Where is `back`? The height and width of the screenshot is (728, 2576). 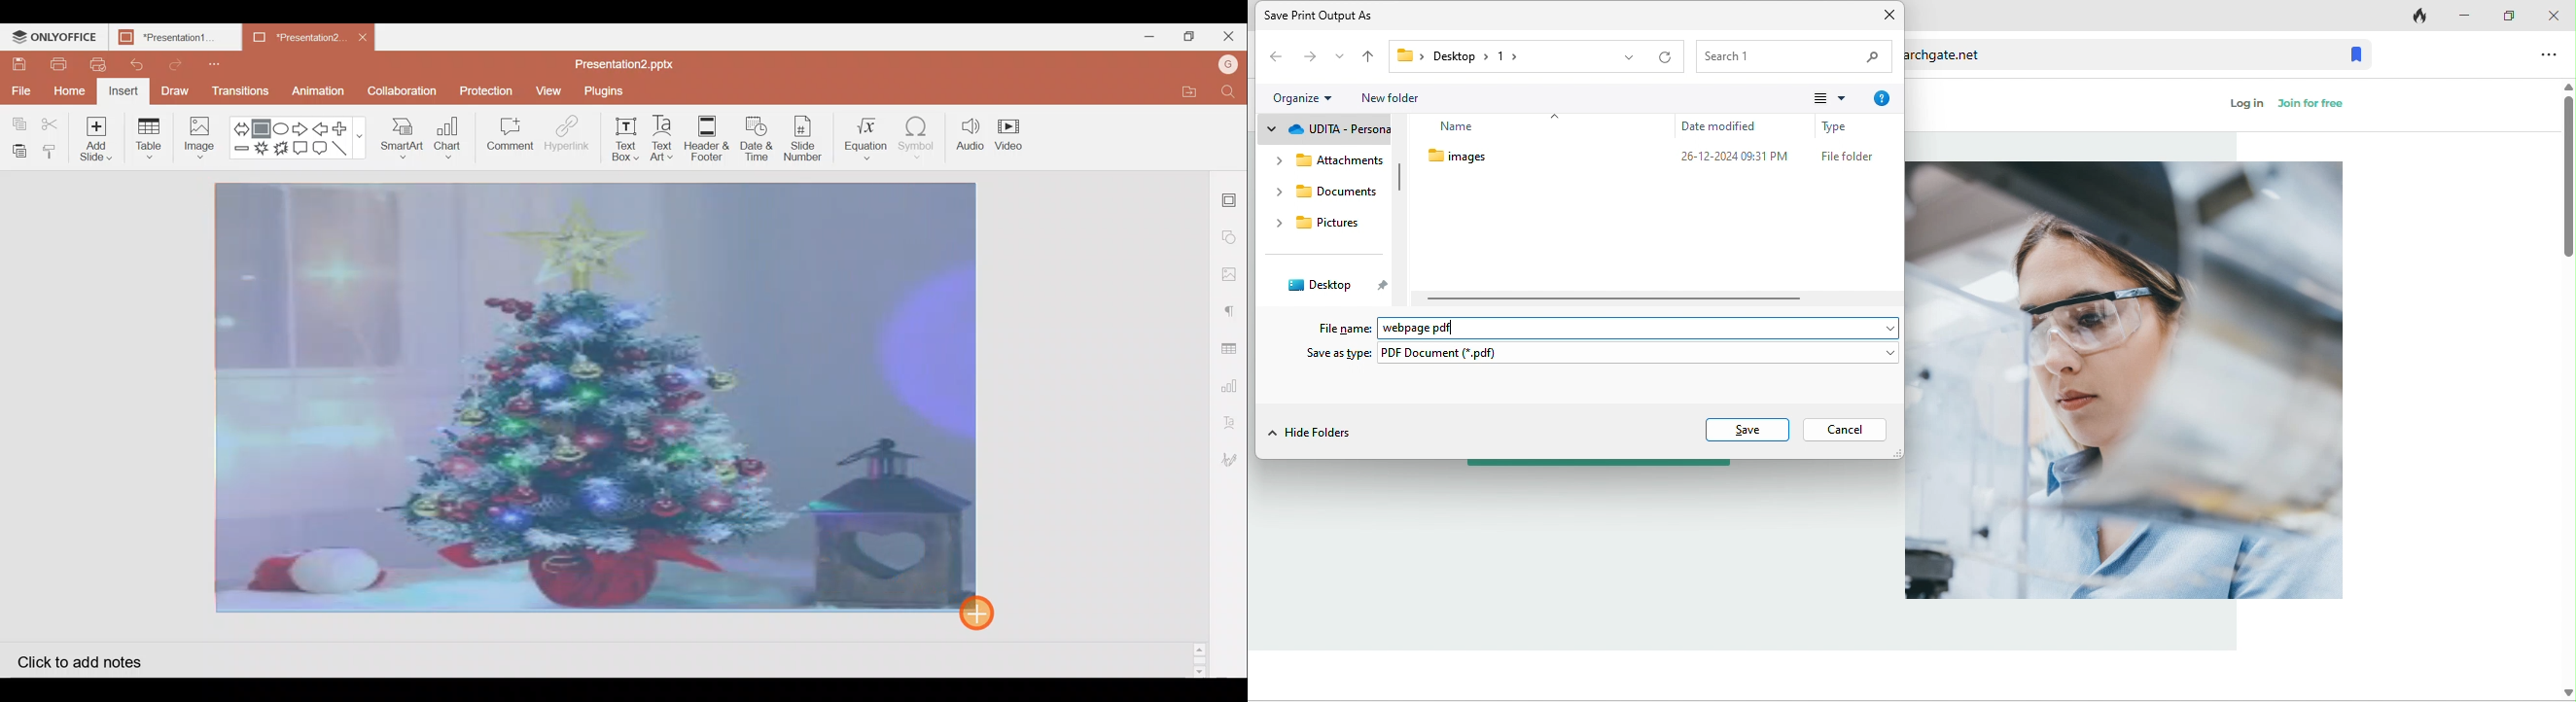 back is located at coordinates (1274, 58).